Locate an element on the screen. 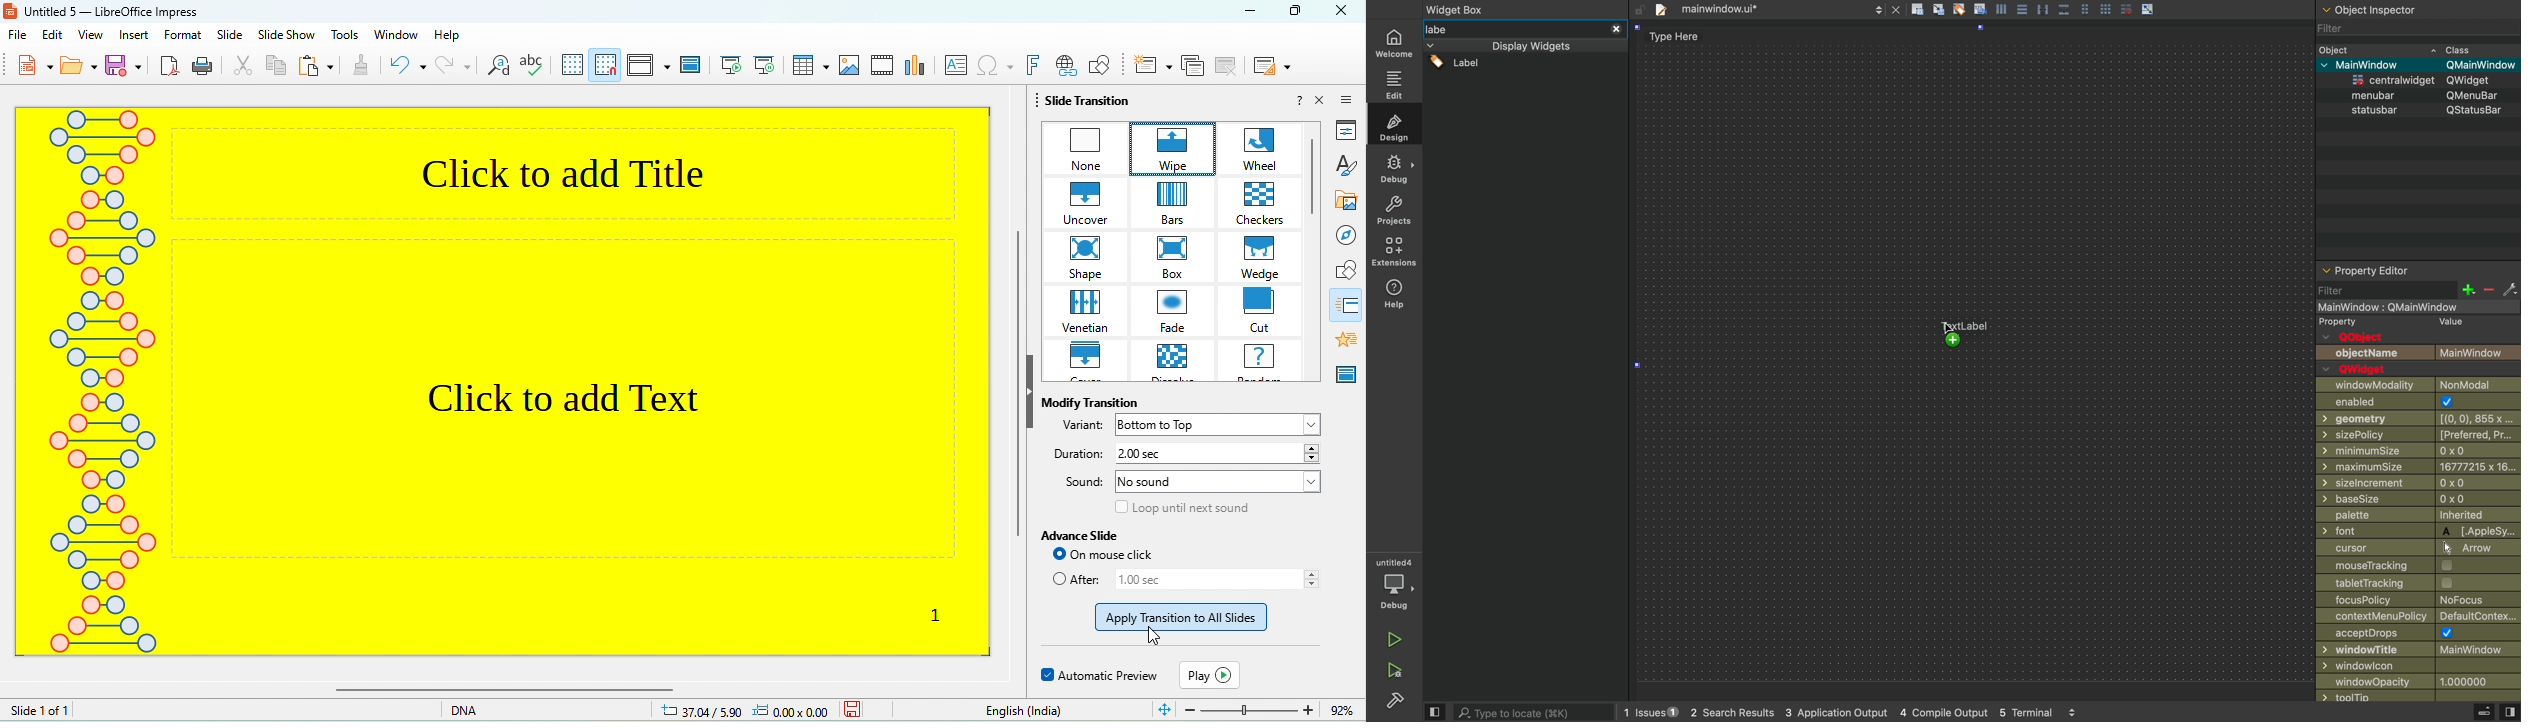 Image resolution: width=2548 pixels, height=728 pixels. wheel is located at coordinates (1256, 149).